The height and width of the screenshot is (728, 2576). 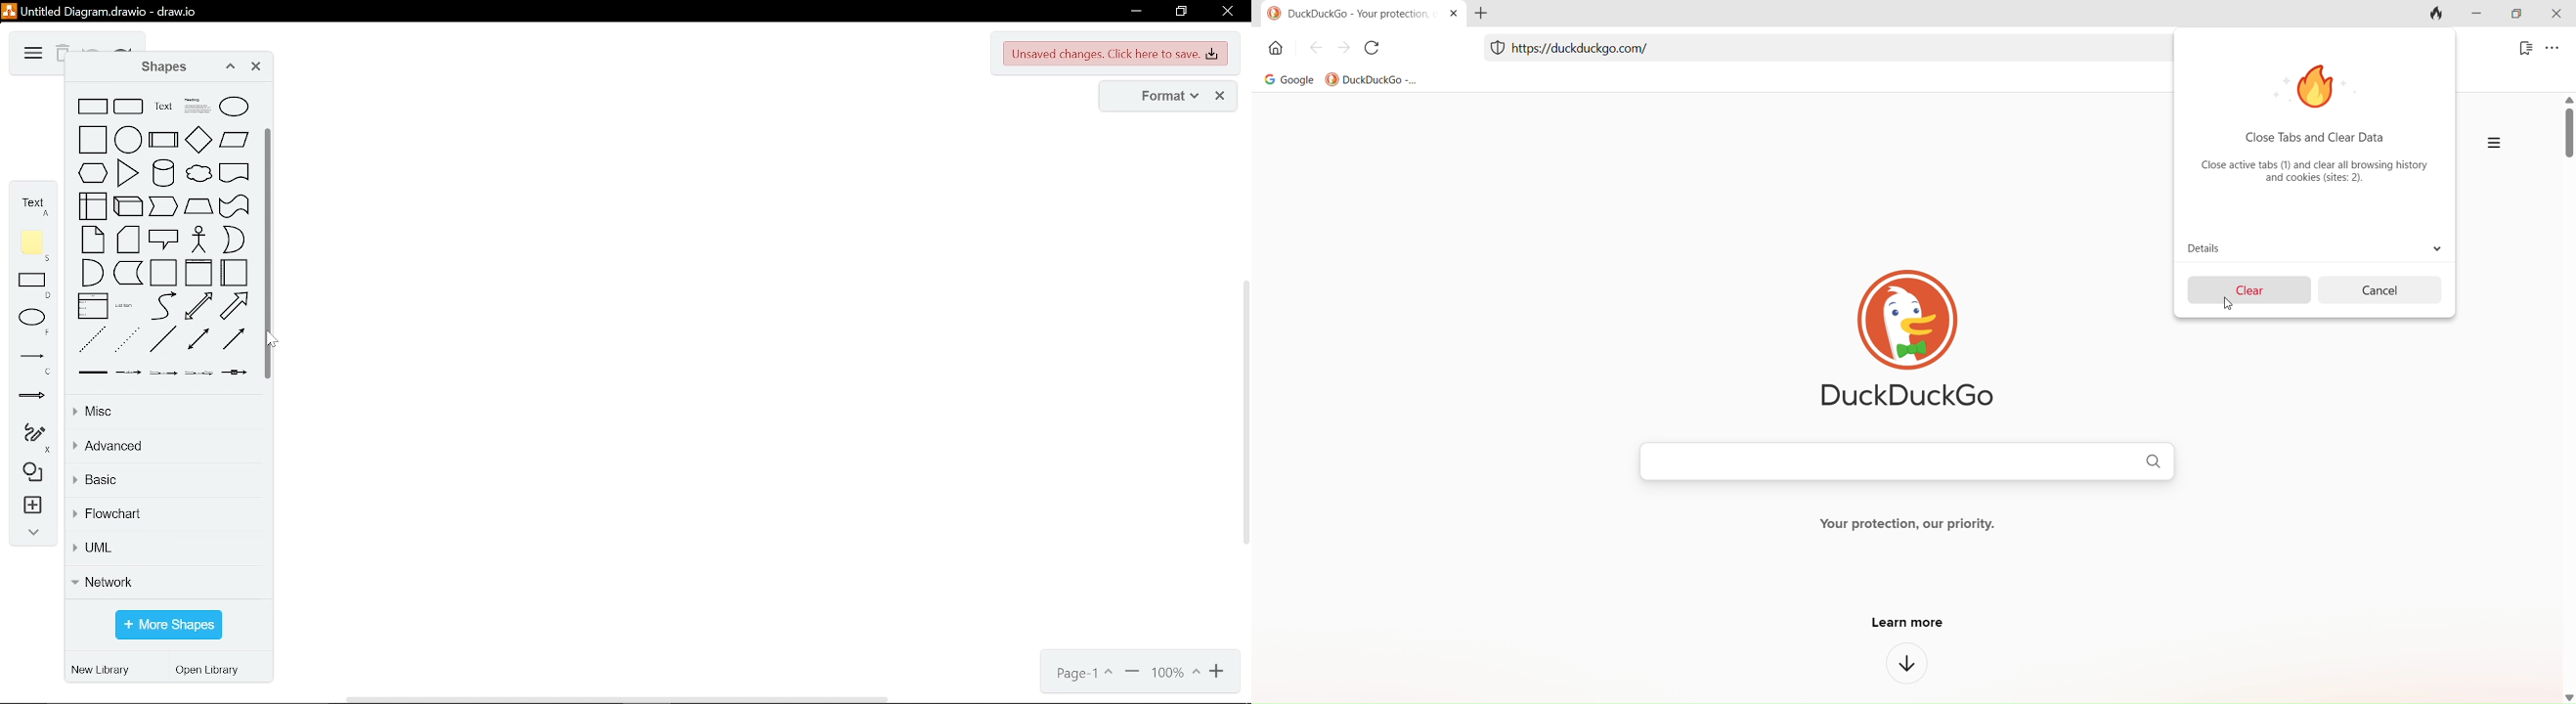 I want to click on circle, so click(x=128, y=139).